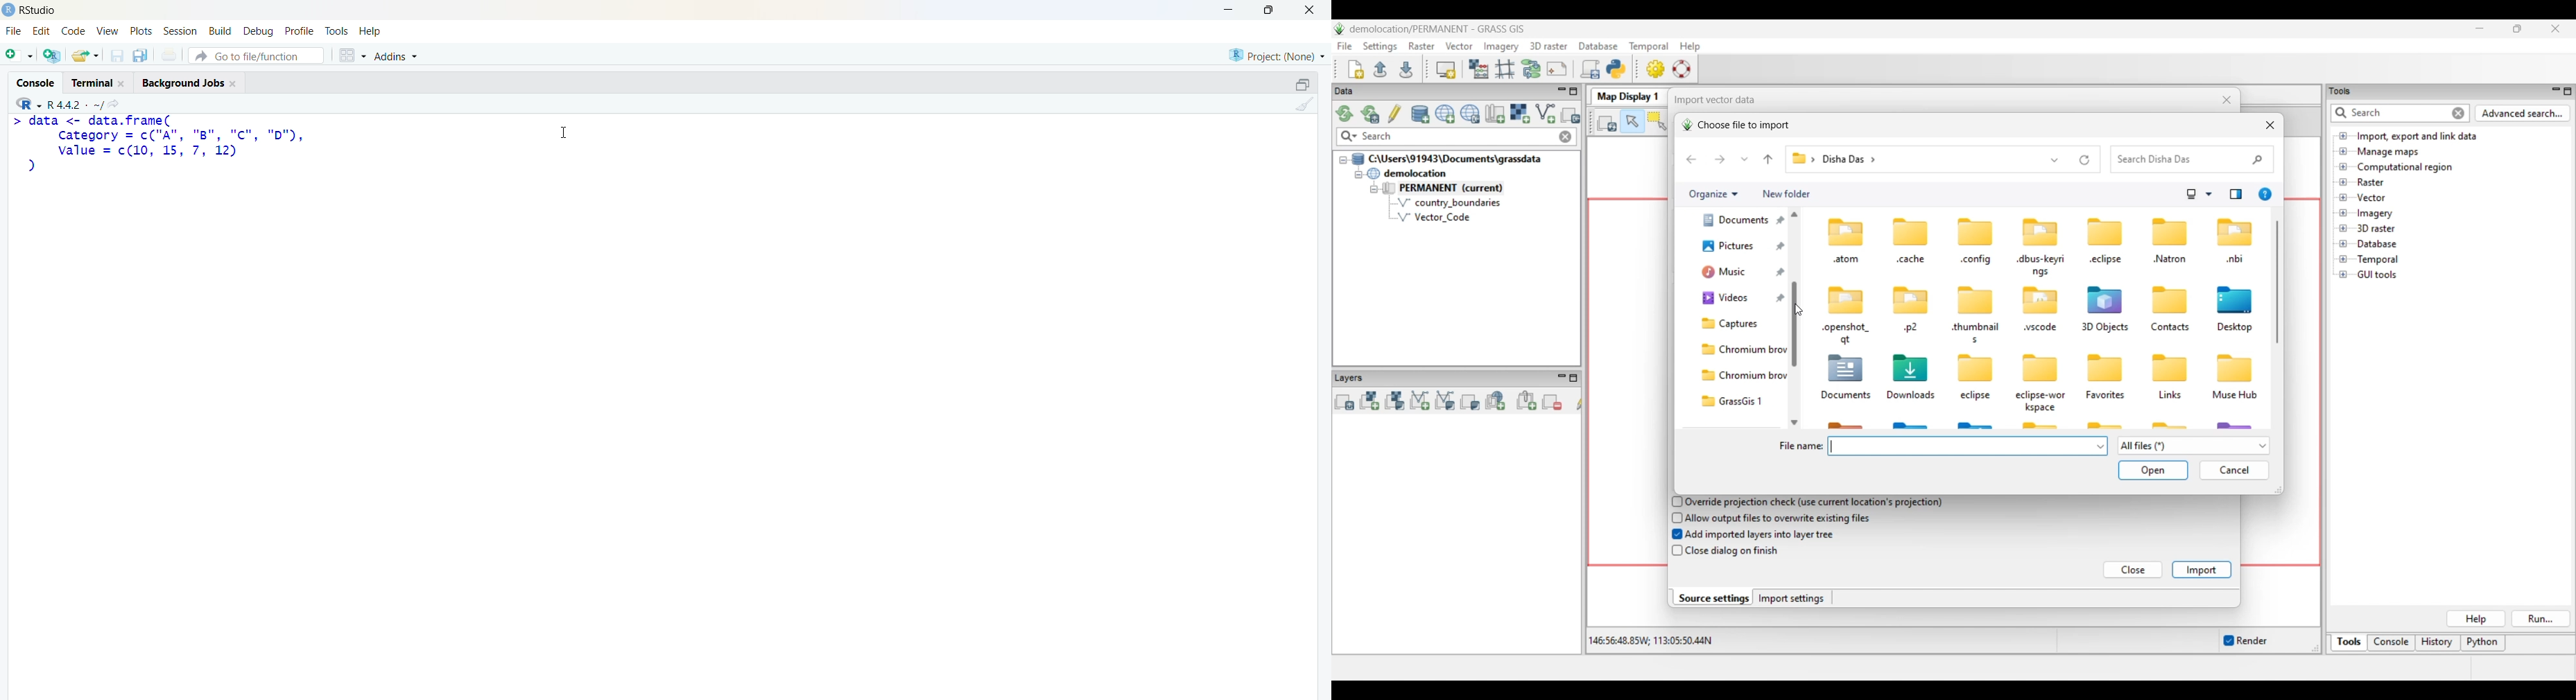 The image size is (2576, 700). Describe the element at coordinates (1233, 10) in the screenshot. I see `minimize` at that location.